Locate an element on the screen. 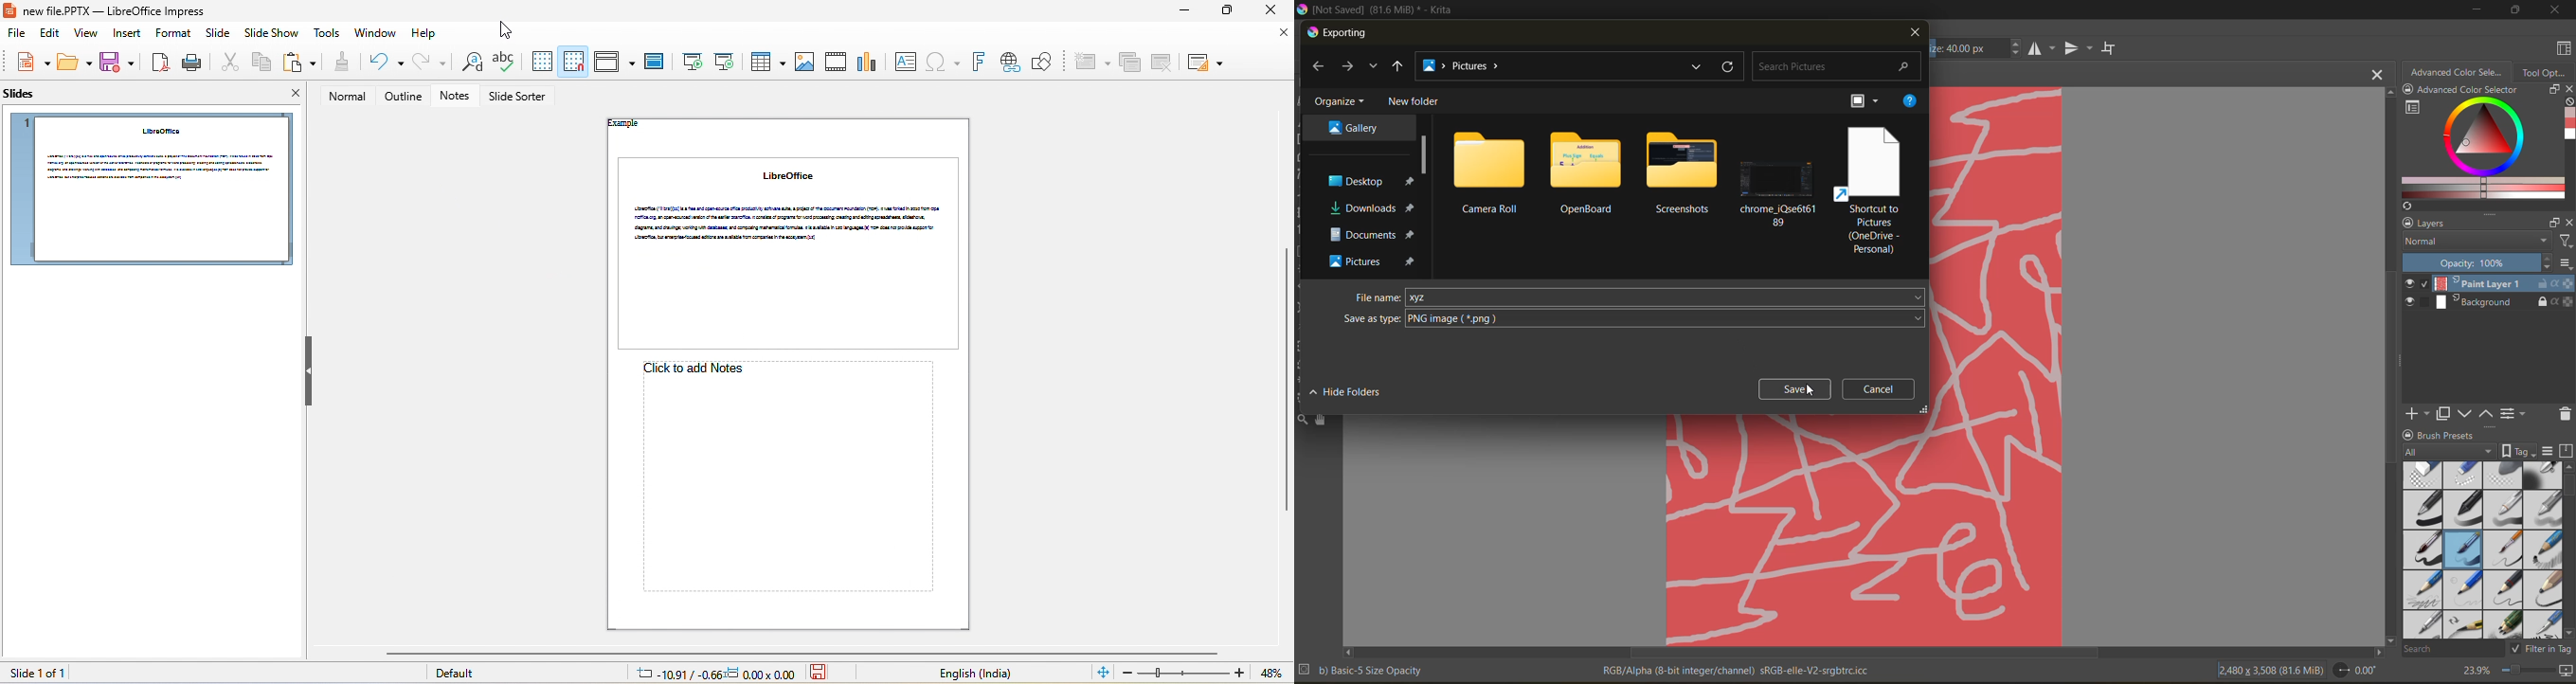 This screenshot has height=700, width=2576. Image is located at coordinates (1997, 365).